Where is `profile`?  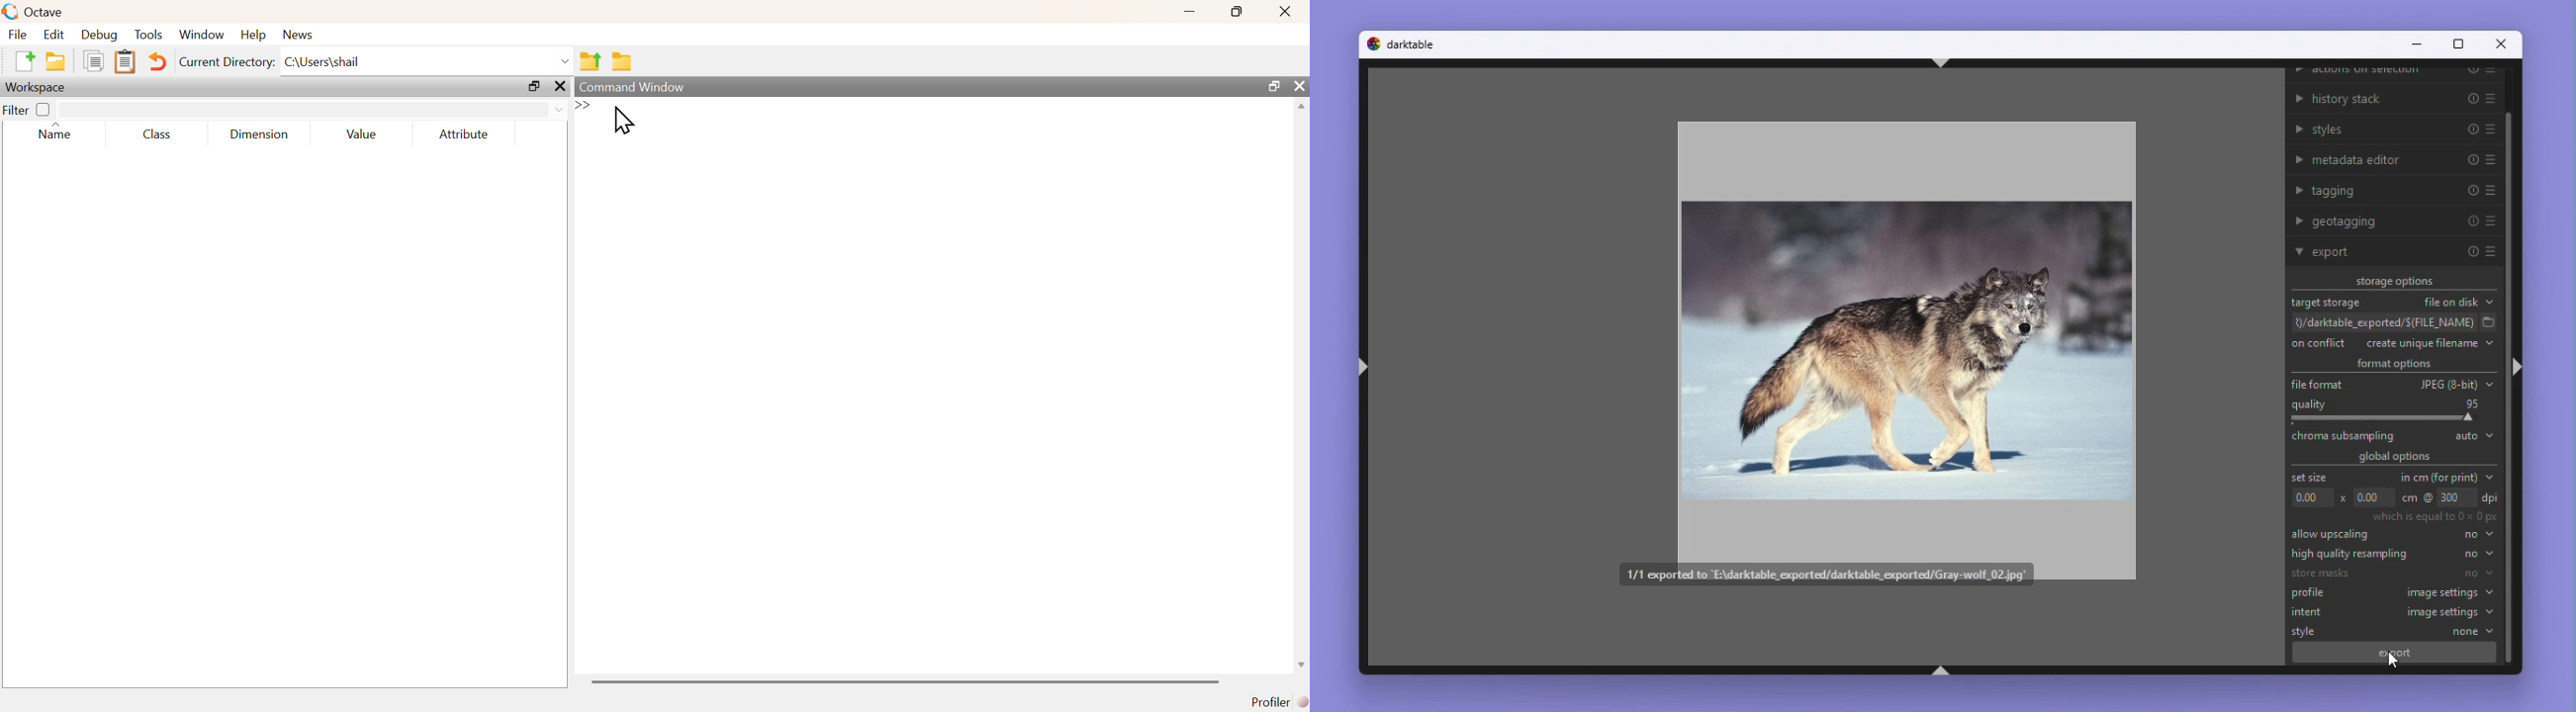 profile is located at coordinates (2306, 592).